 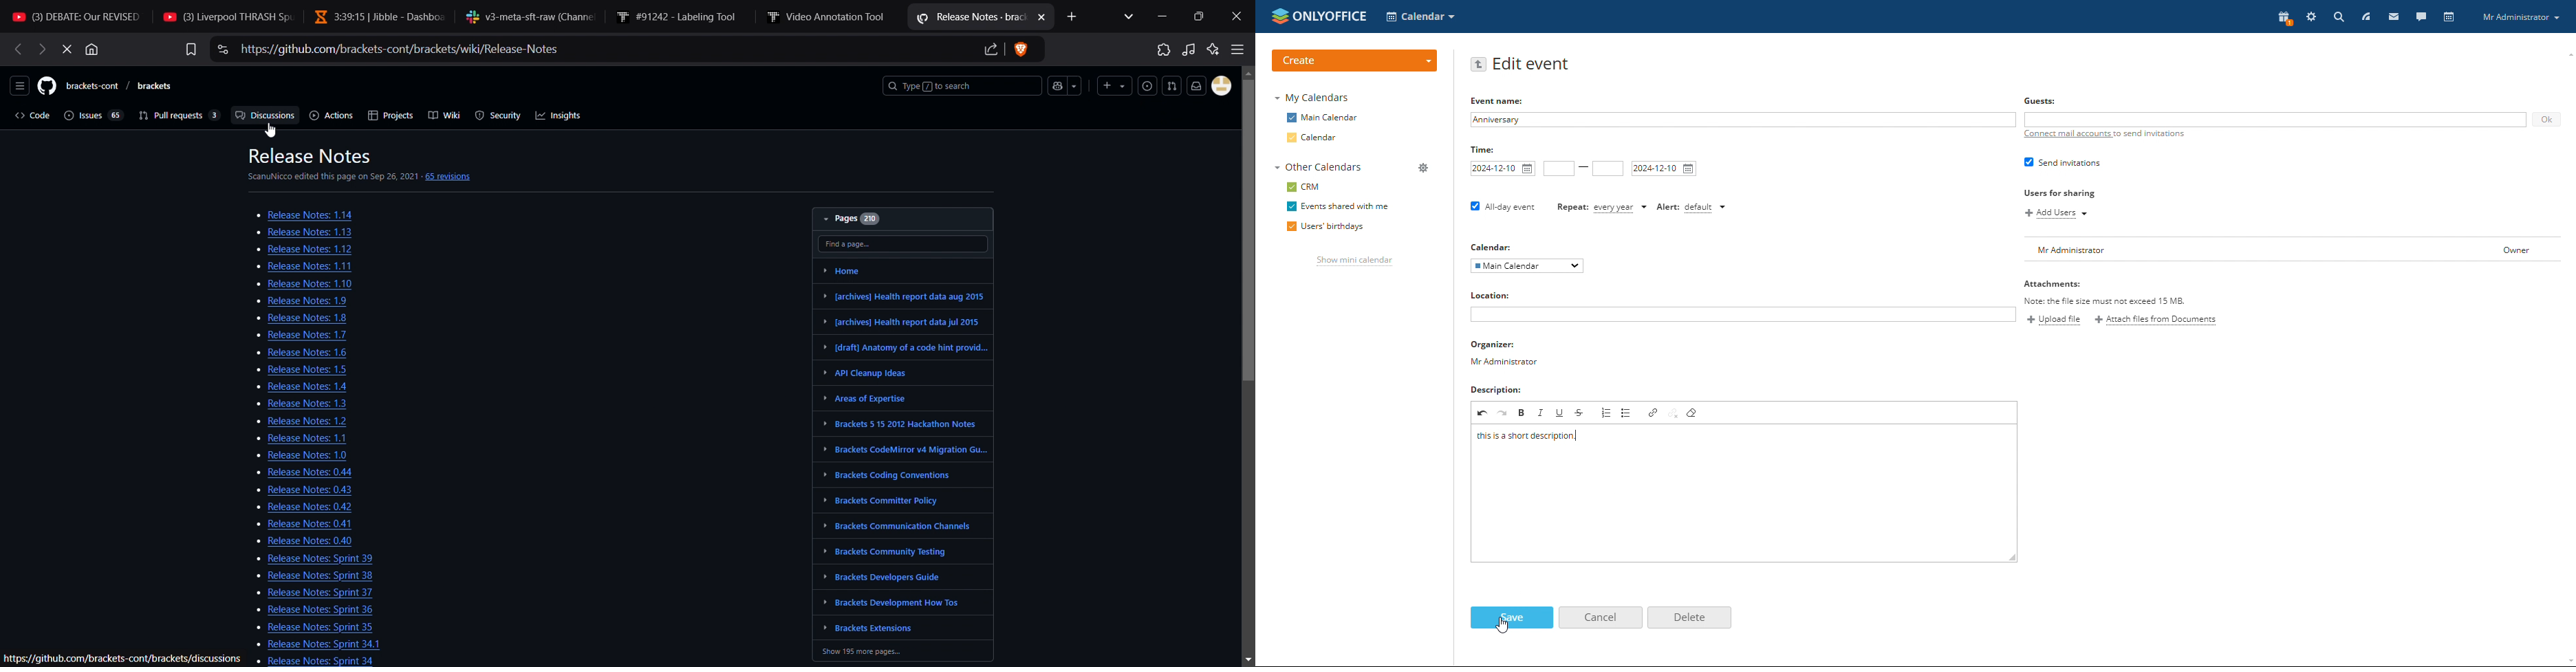 What do you see at coordinates (92, 114) in the screenshot?
I see `issue count` at bounding box center [92, 114].